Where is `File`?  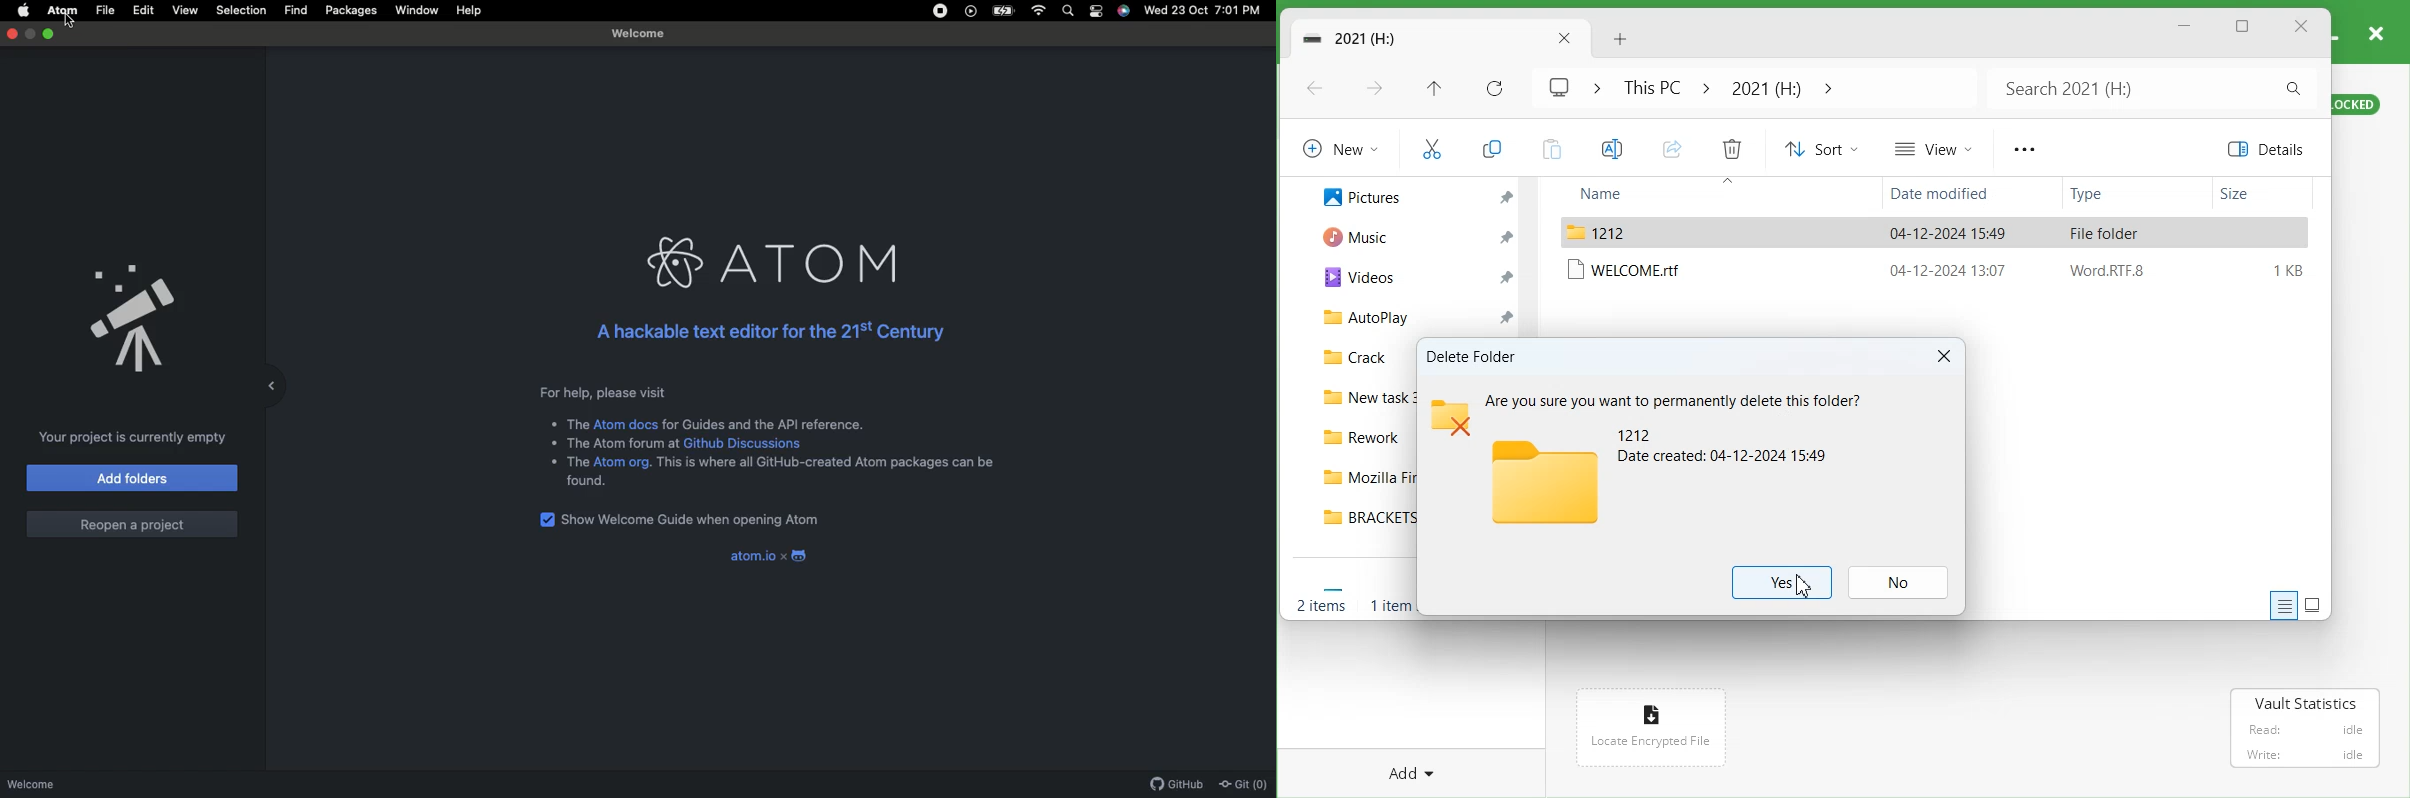 File is located at coordinates (106, 9).